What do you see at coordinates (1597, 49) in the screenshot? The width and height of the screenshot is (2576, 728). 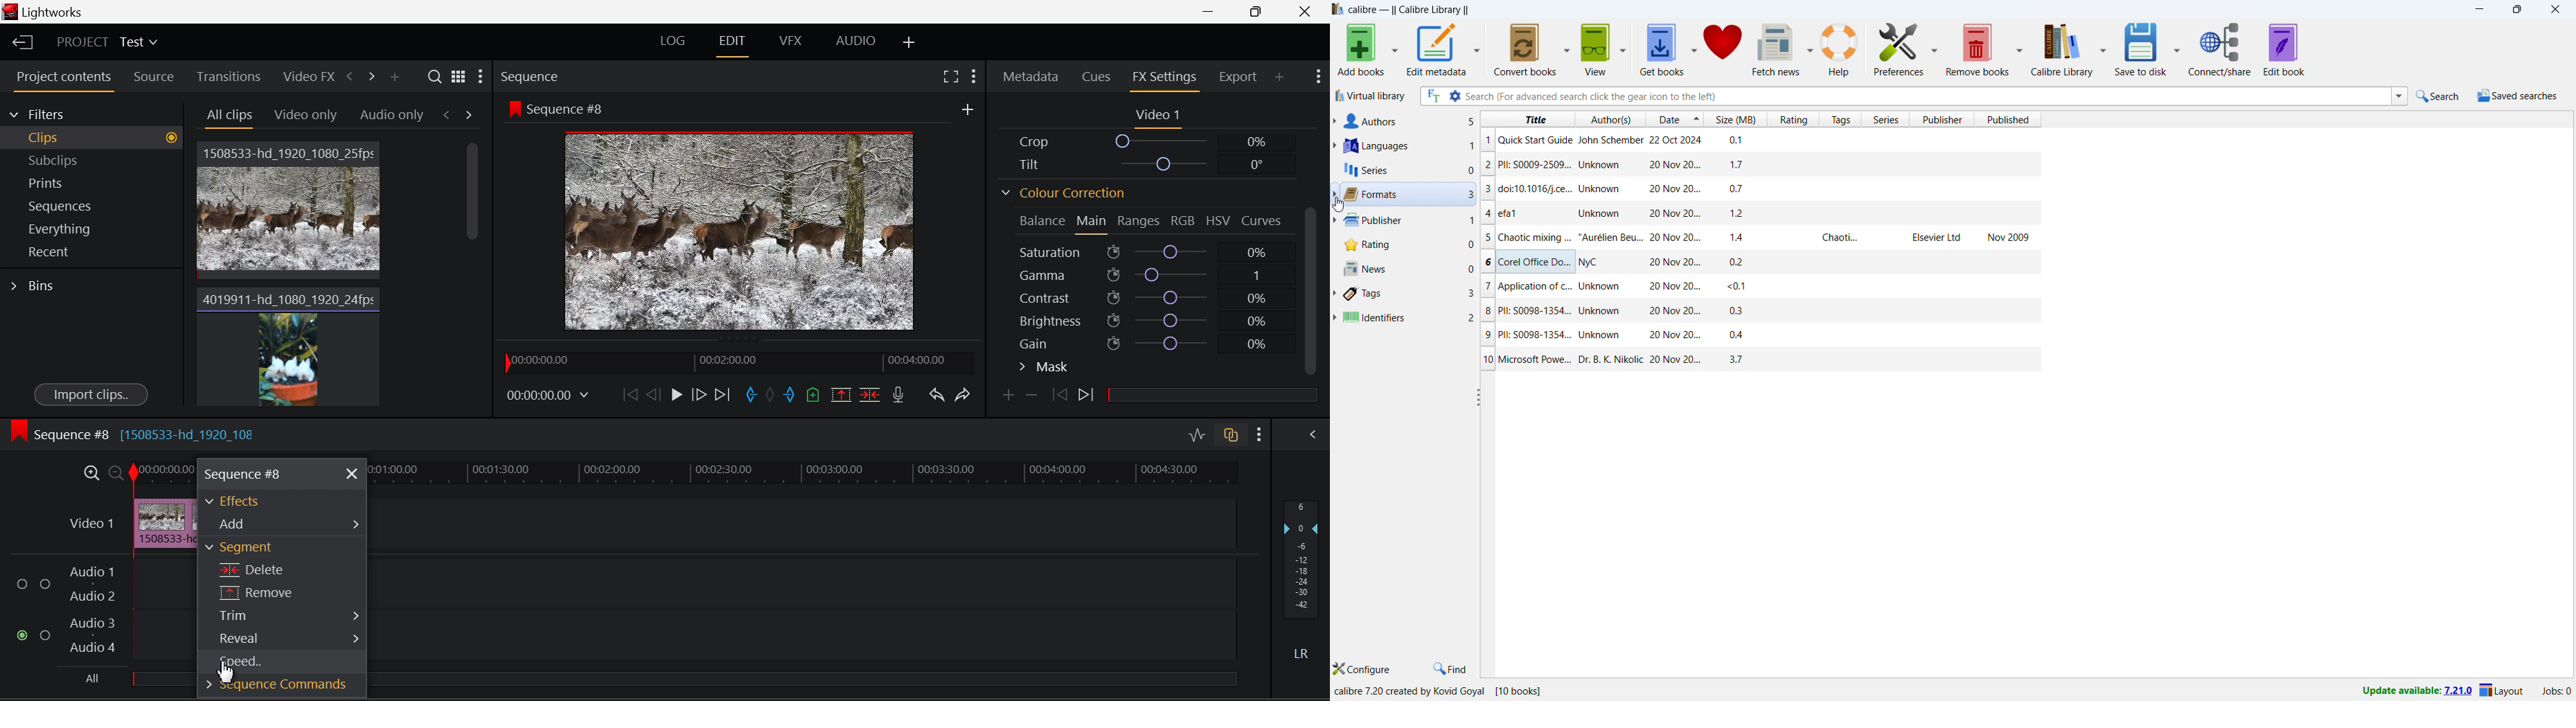 I see `view` at bounding box center [1597, 49].